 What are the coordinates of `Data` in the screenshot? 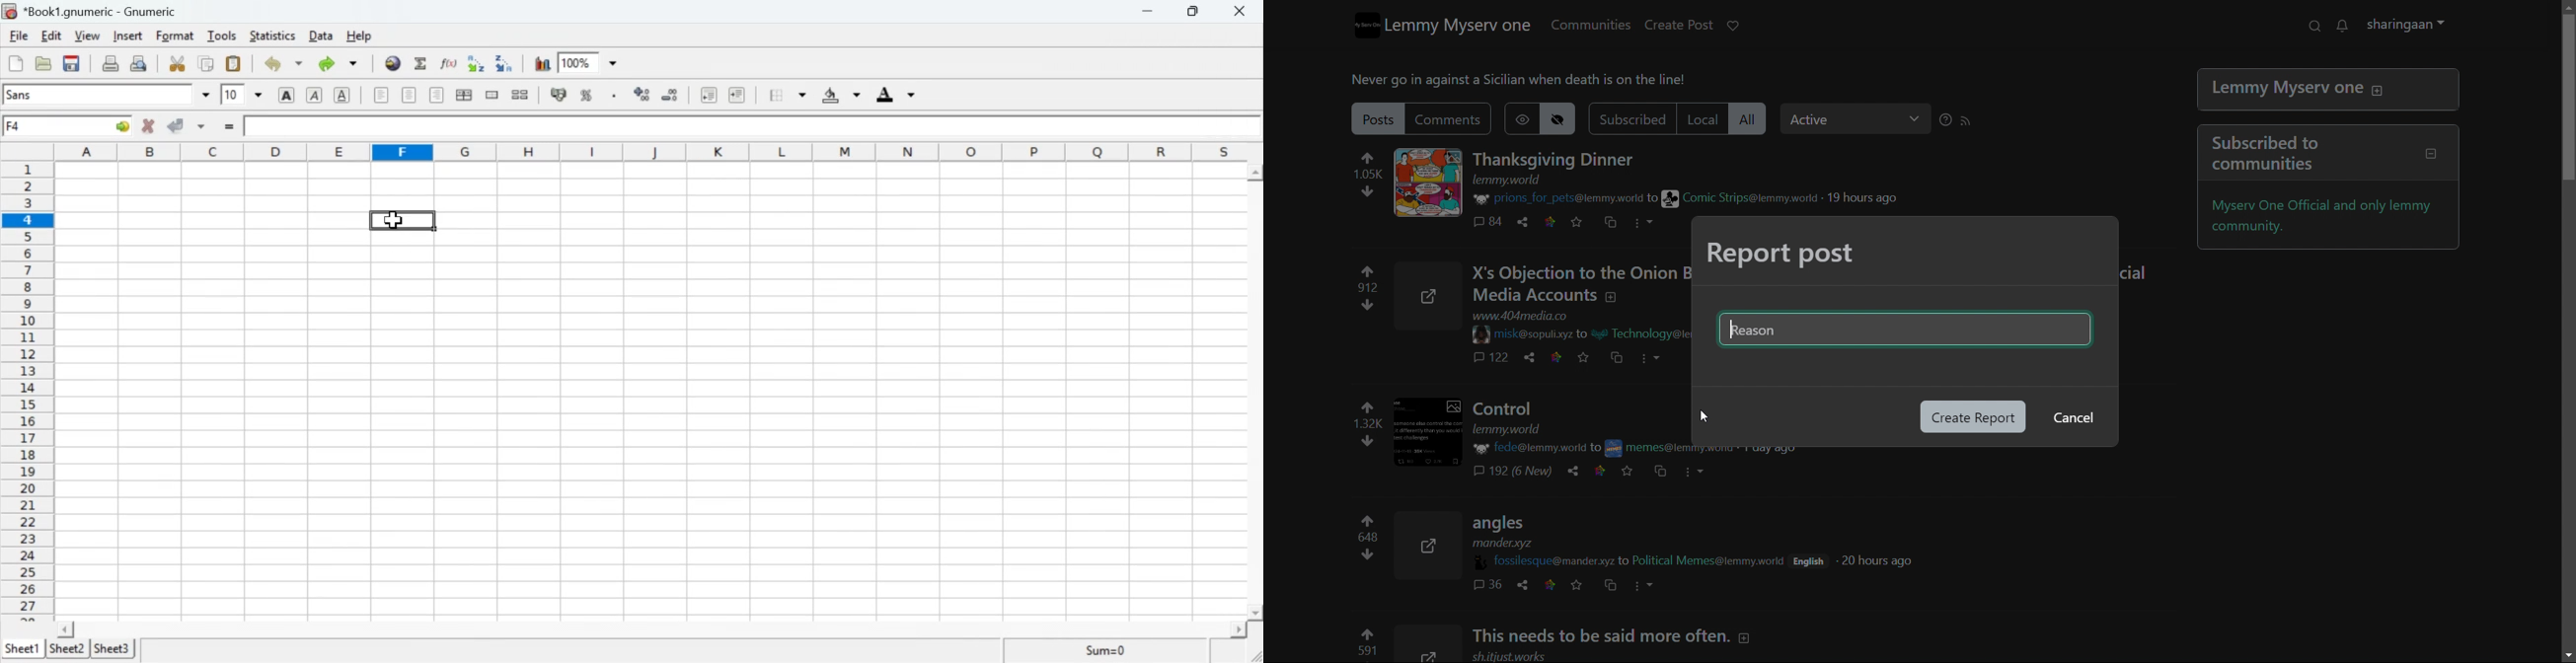 It's located at (318, 36).